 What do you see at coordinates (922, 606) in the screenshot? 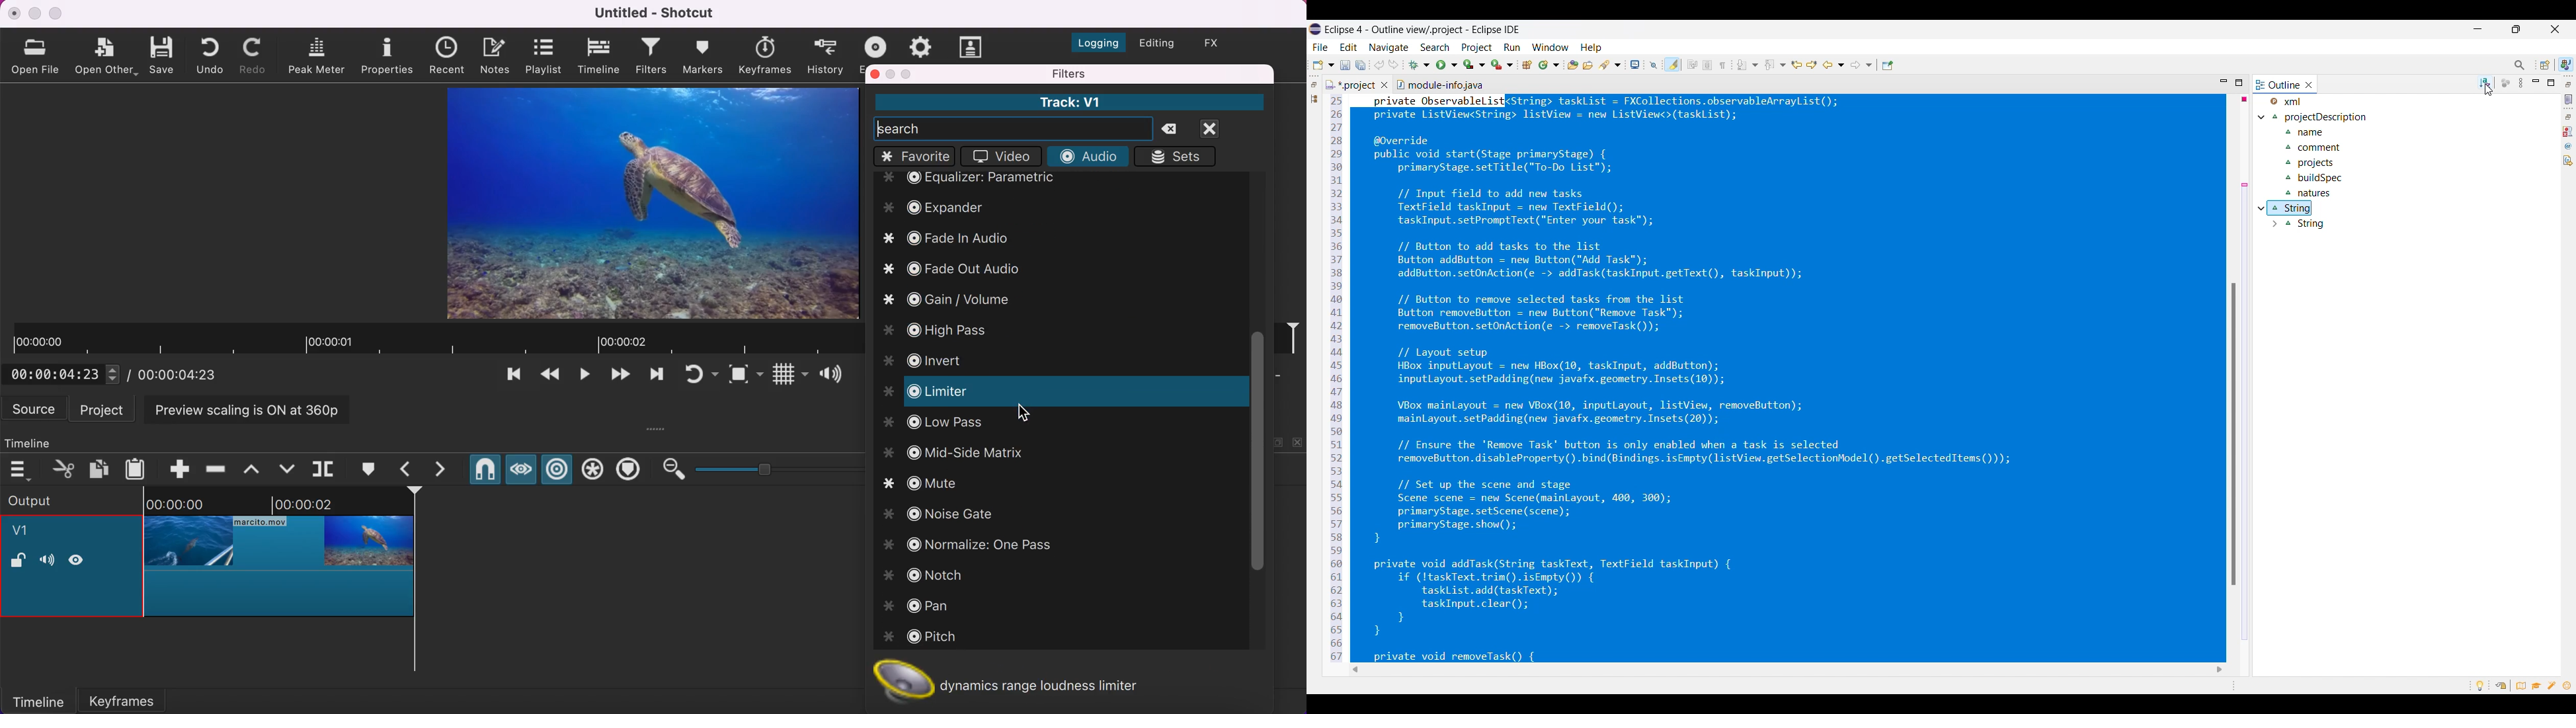
I see `pan` at bounding box center [922, 606].